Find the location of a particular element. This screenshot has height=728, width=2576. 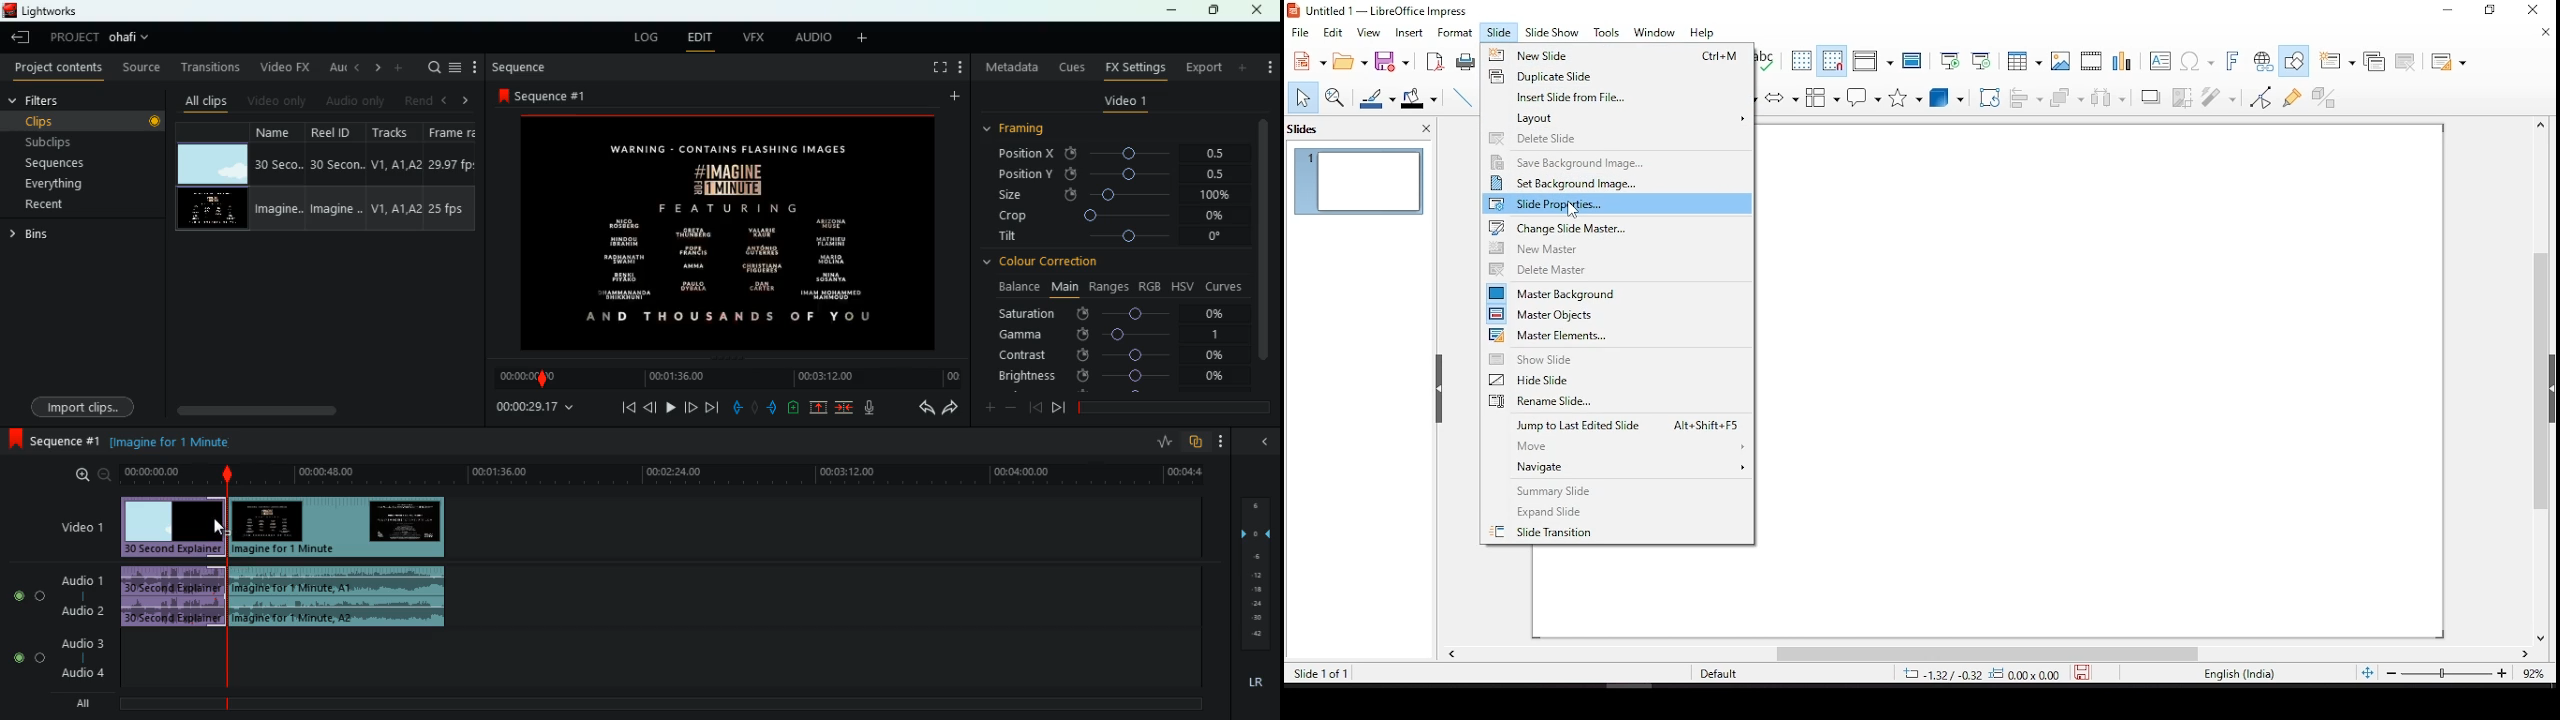

slide properties is located at coordinates (1618, 204).